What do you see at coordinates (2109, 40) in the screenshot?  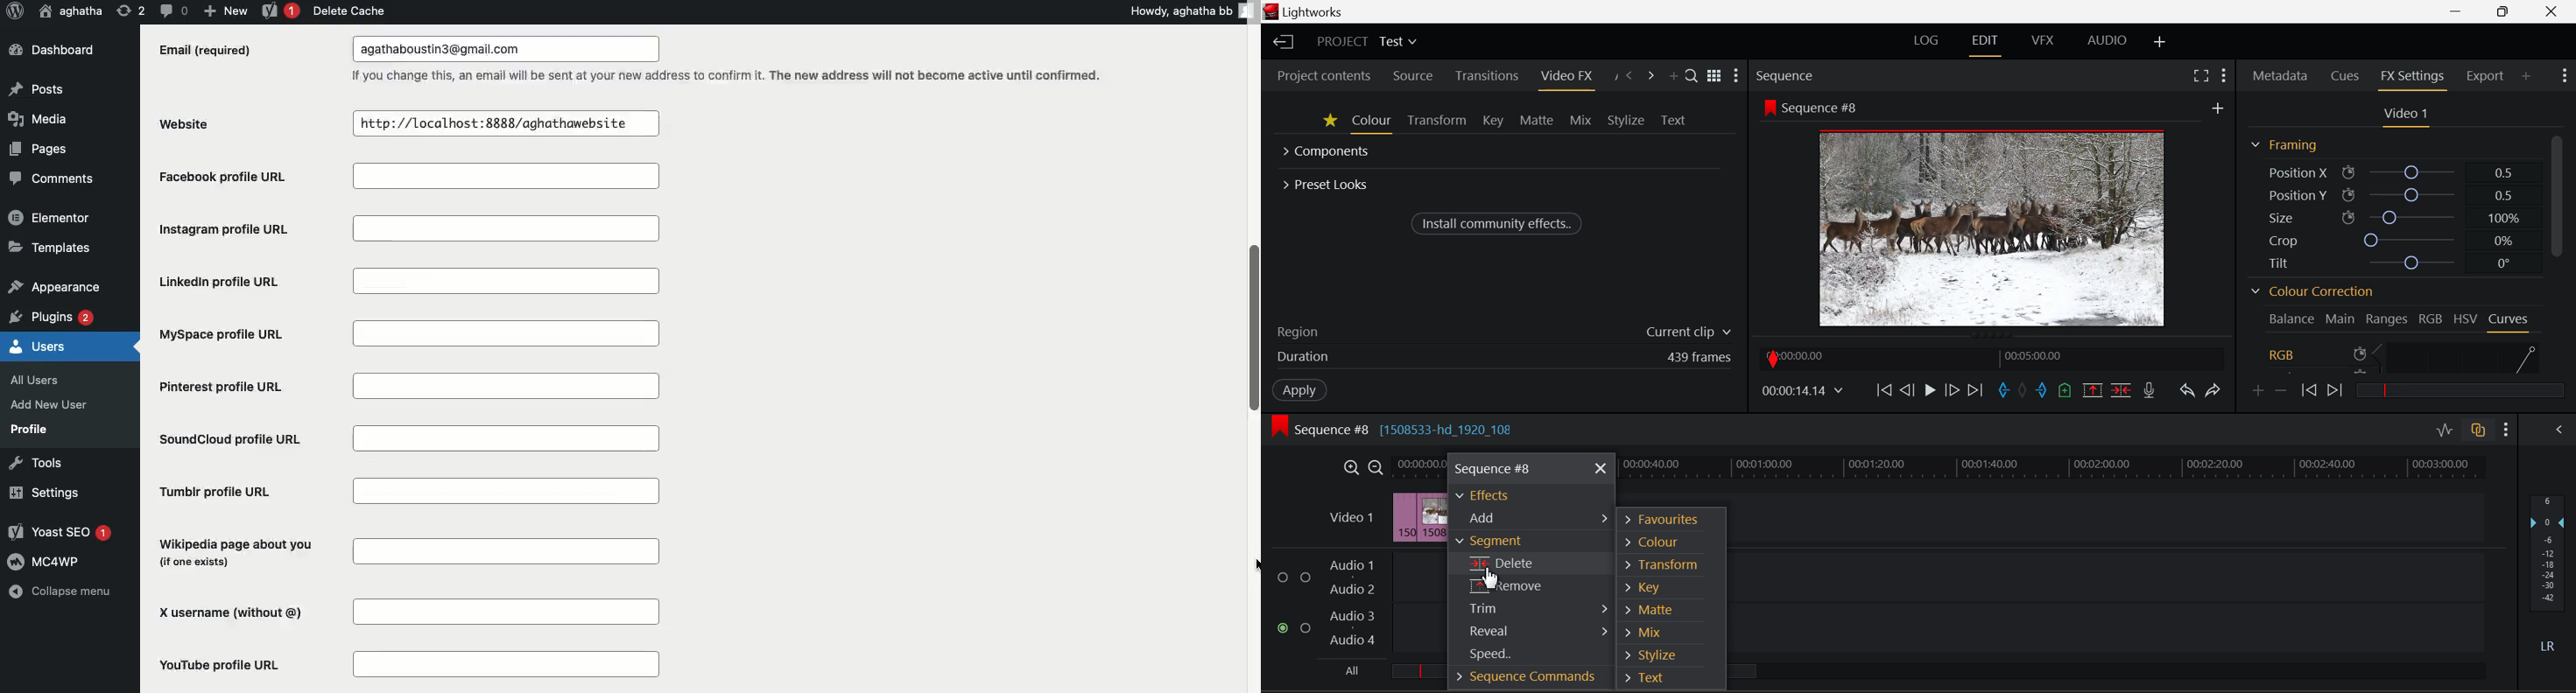 I see `AUDIO Layout` at bounding box center [2109, 40].